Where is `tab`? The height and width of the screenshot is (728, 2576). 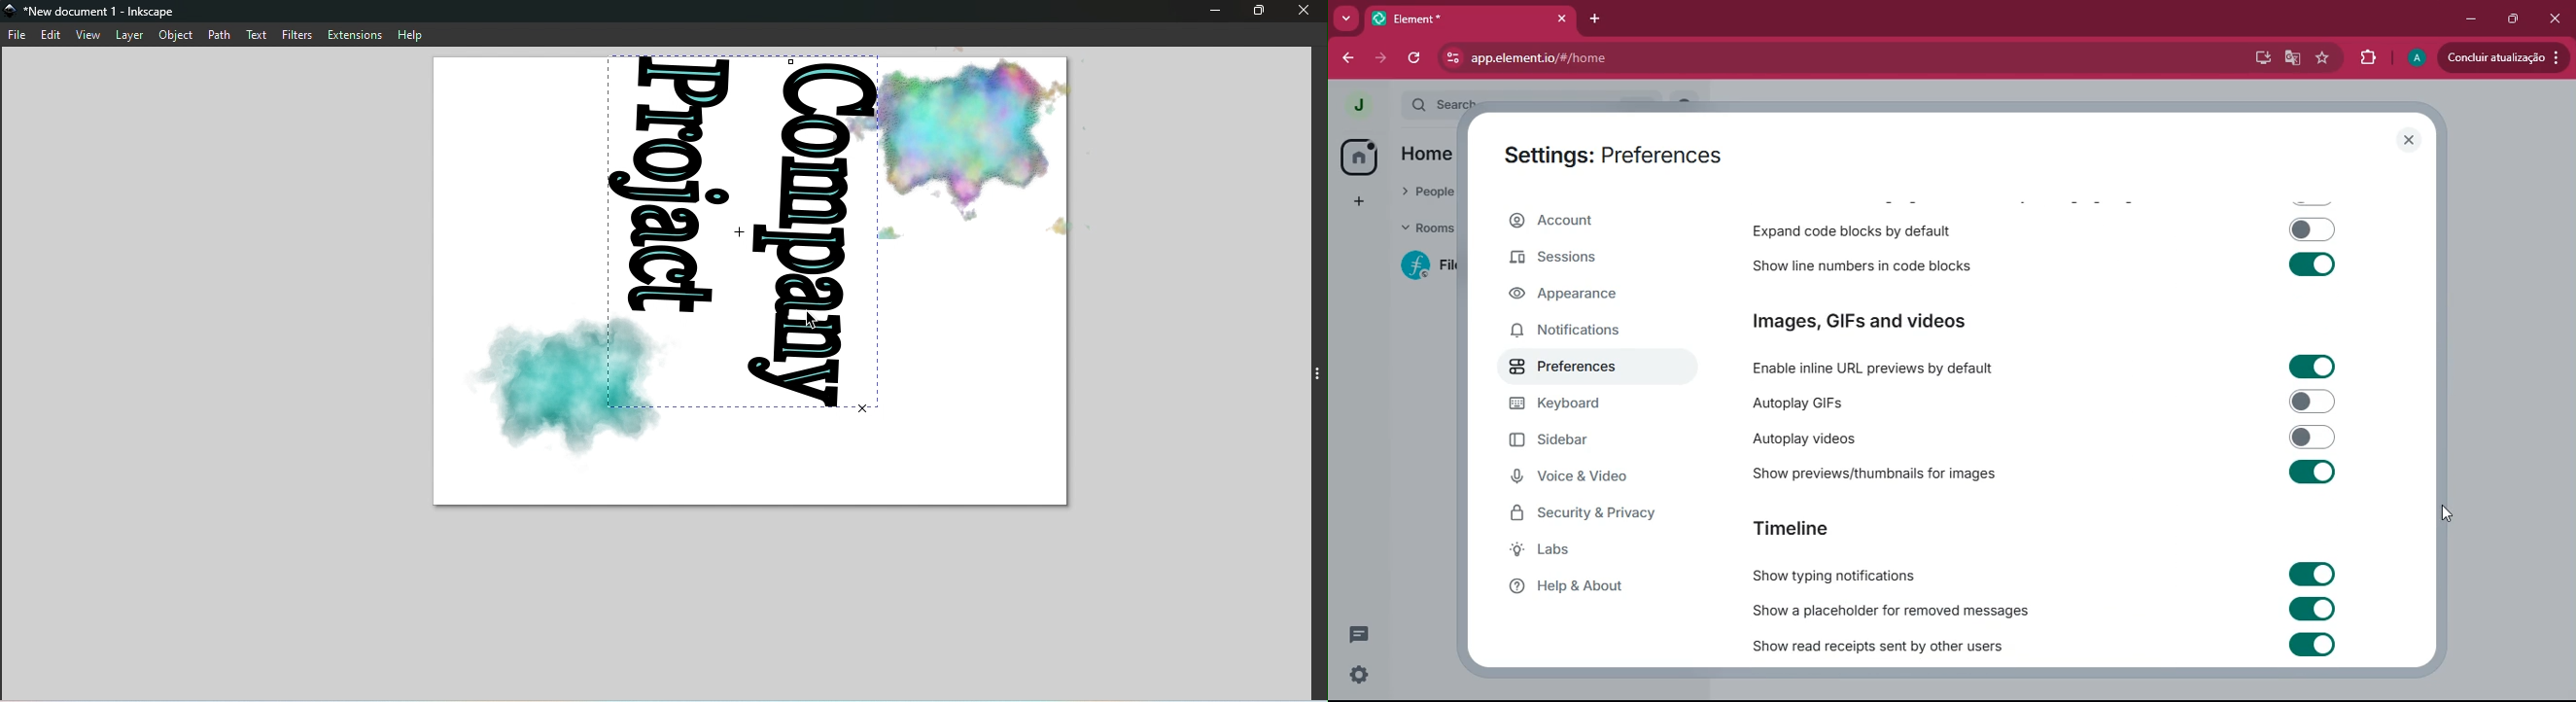
tab is located at coordinates (1450, 19).